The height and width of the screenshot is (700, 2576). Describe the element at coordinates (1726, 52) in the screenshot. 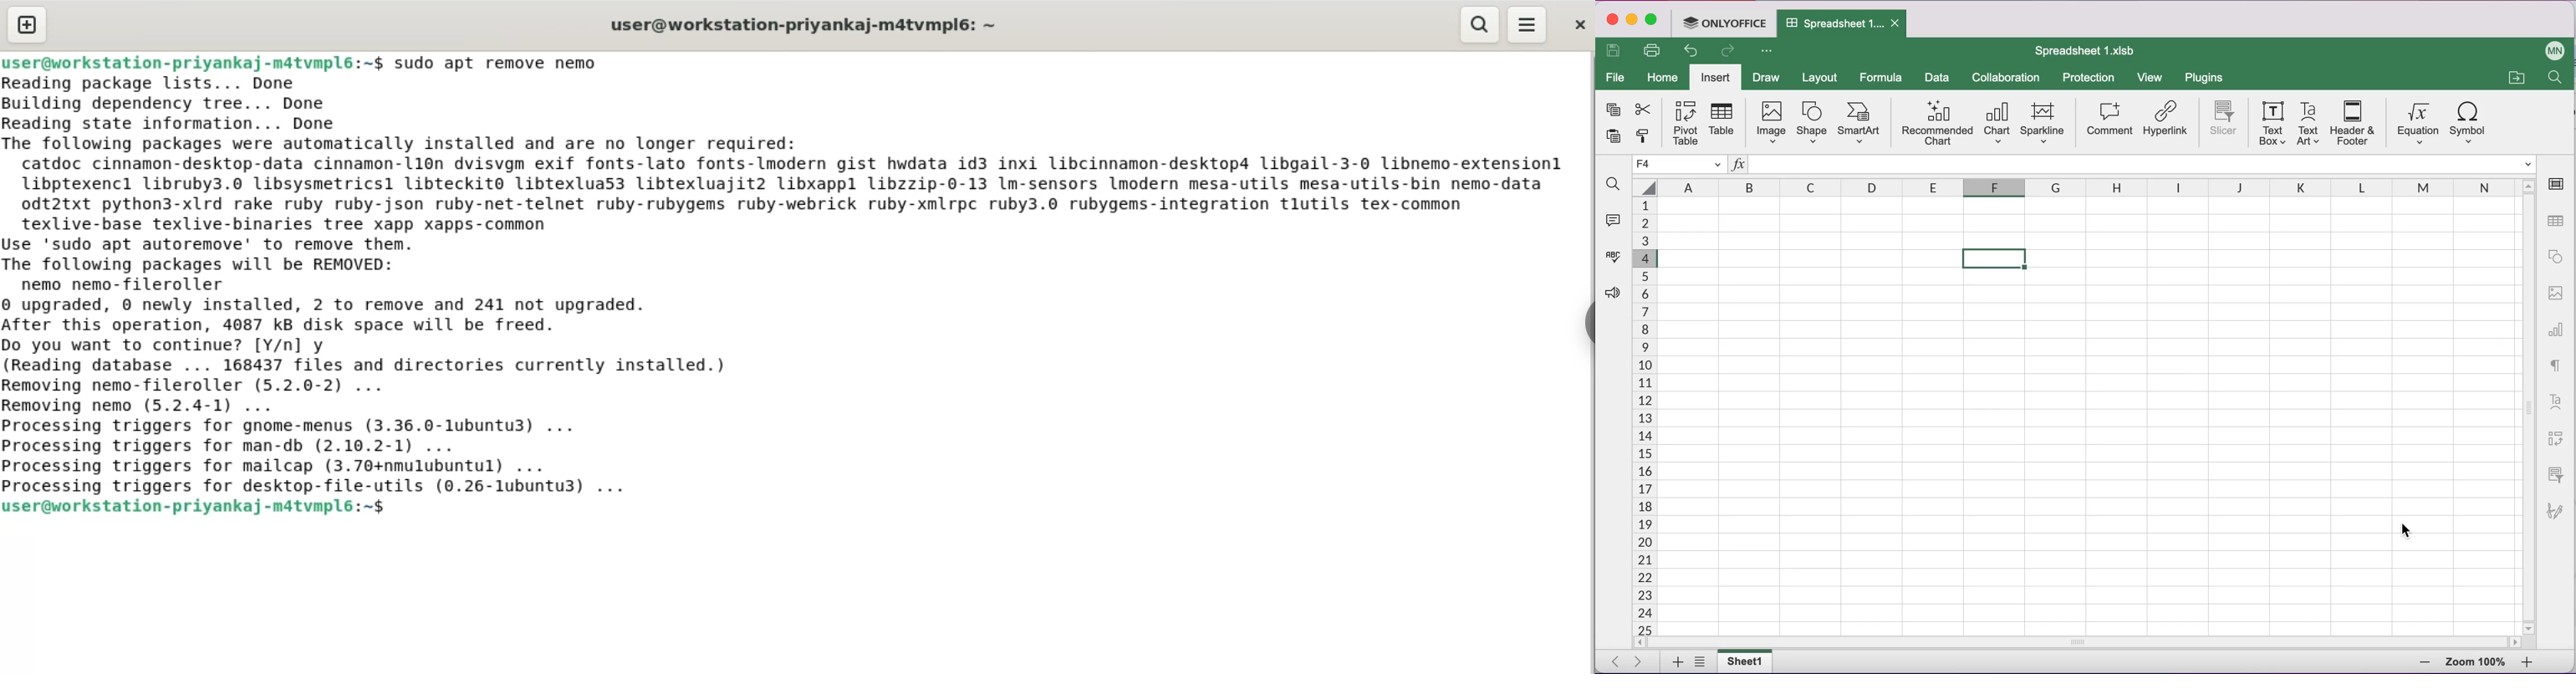

I see `forwards` at that location.